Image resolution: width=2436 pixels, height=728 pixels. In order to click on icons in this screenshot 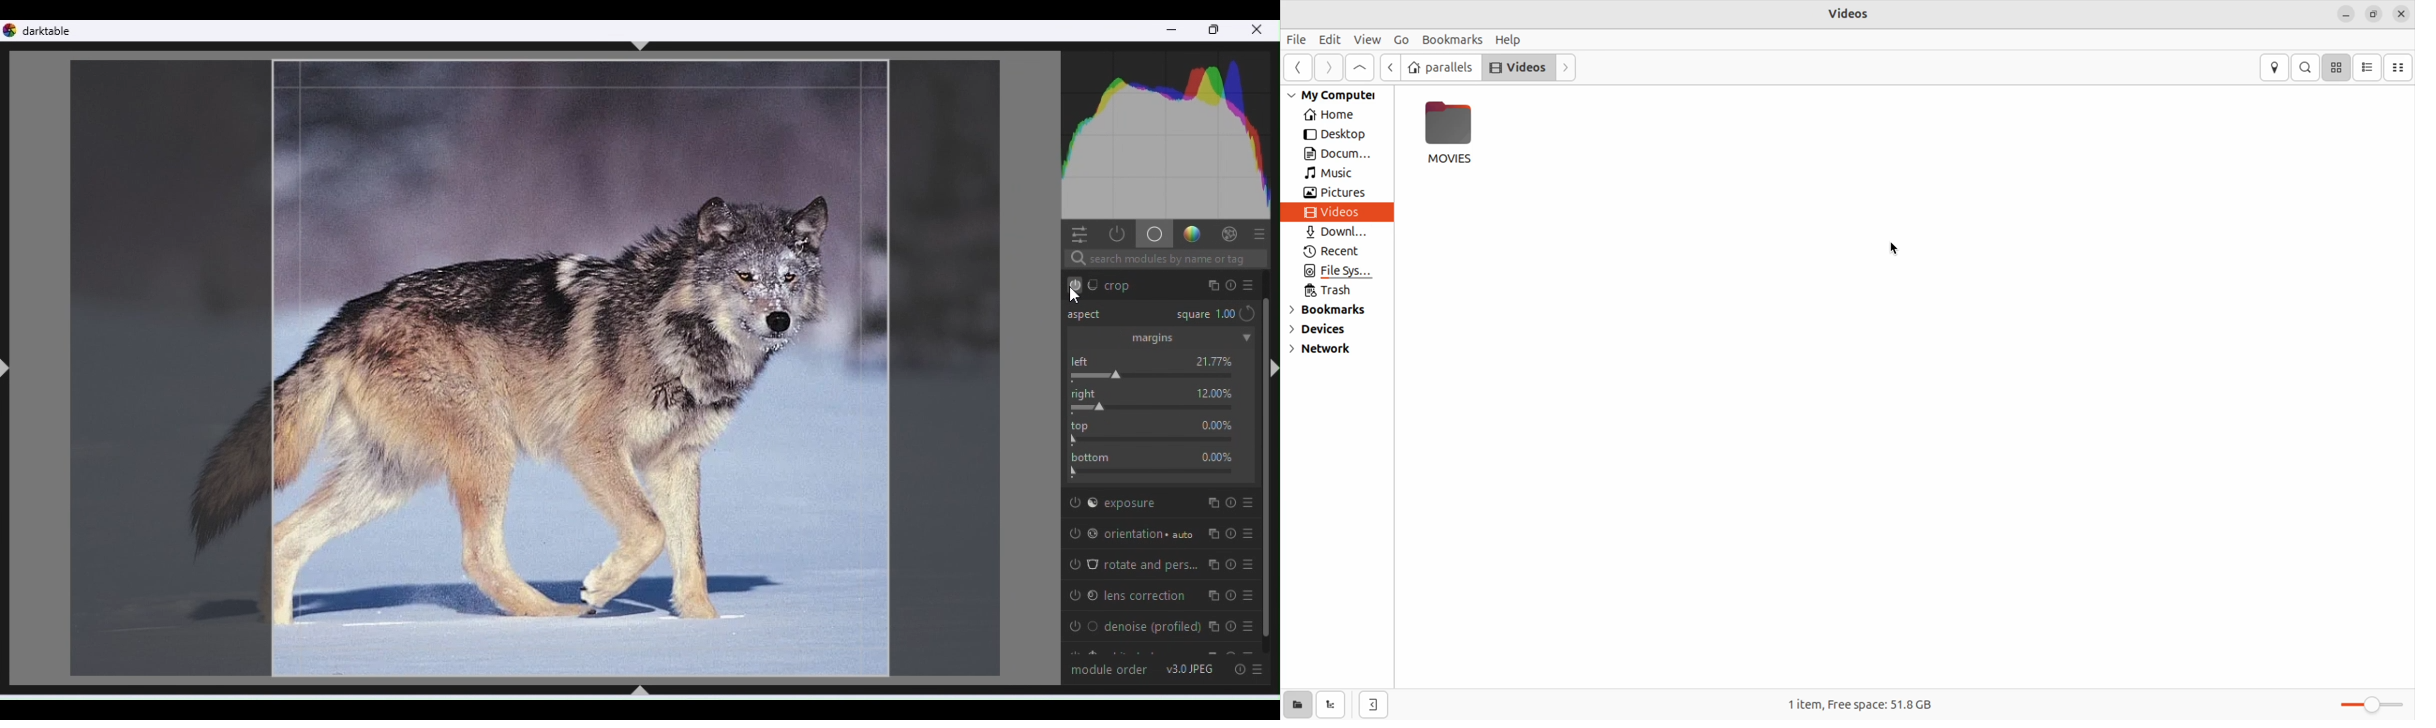, I will do `click(2336, 66)`.